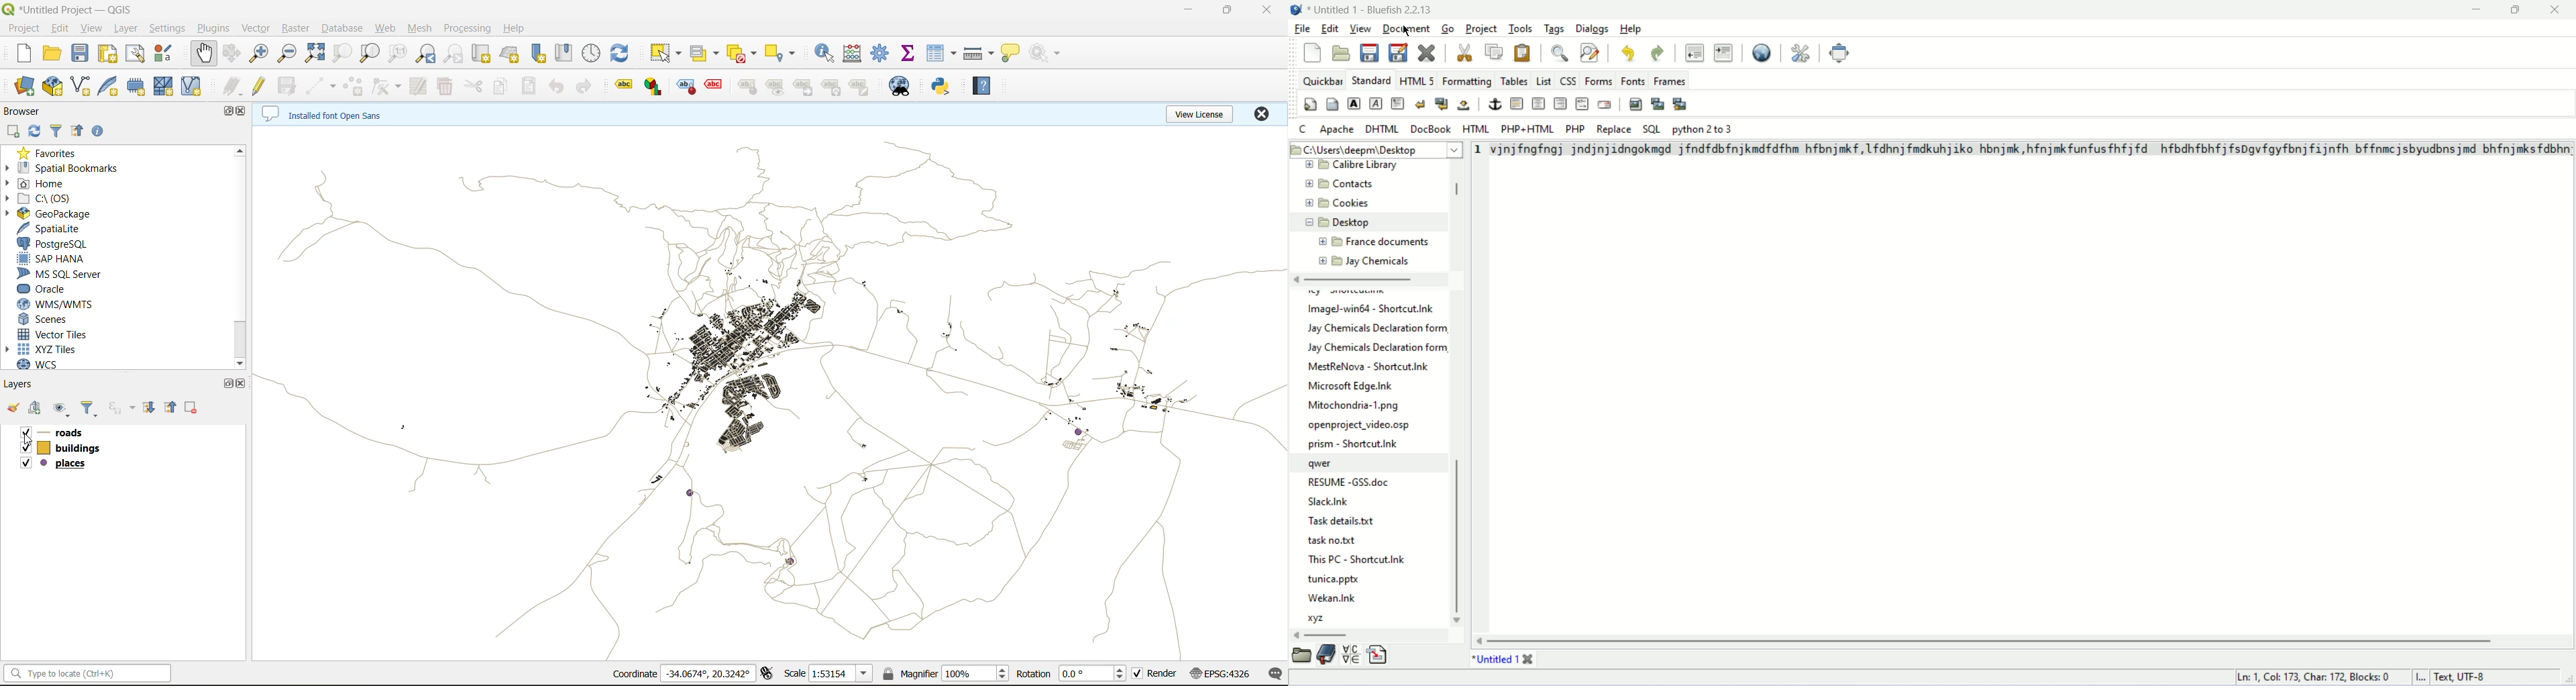  What do you see at coordinates (949, 675) in the screenshot?
I see `magnifier` at bounding box center [949, 675].